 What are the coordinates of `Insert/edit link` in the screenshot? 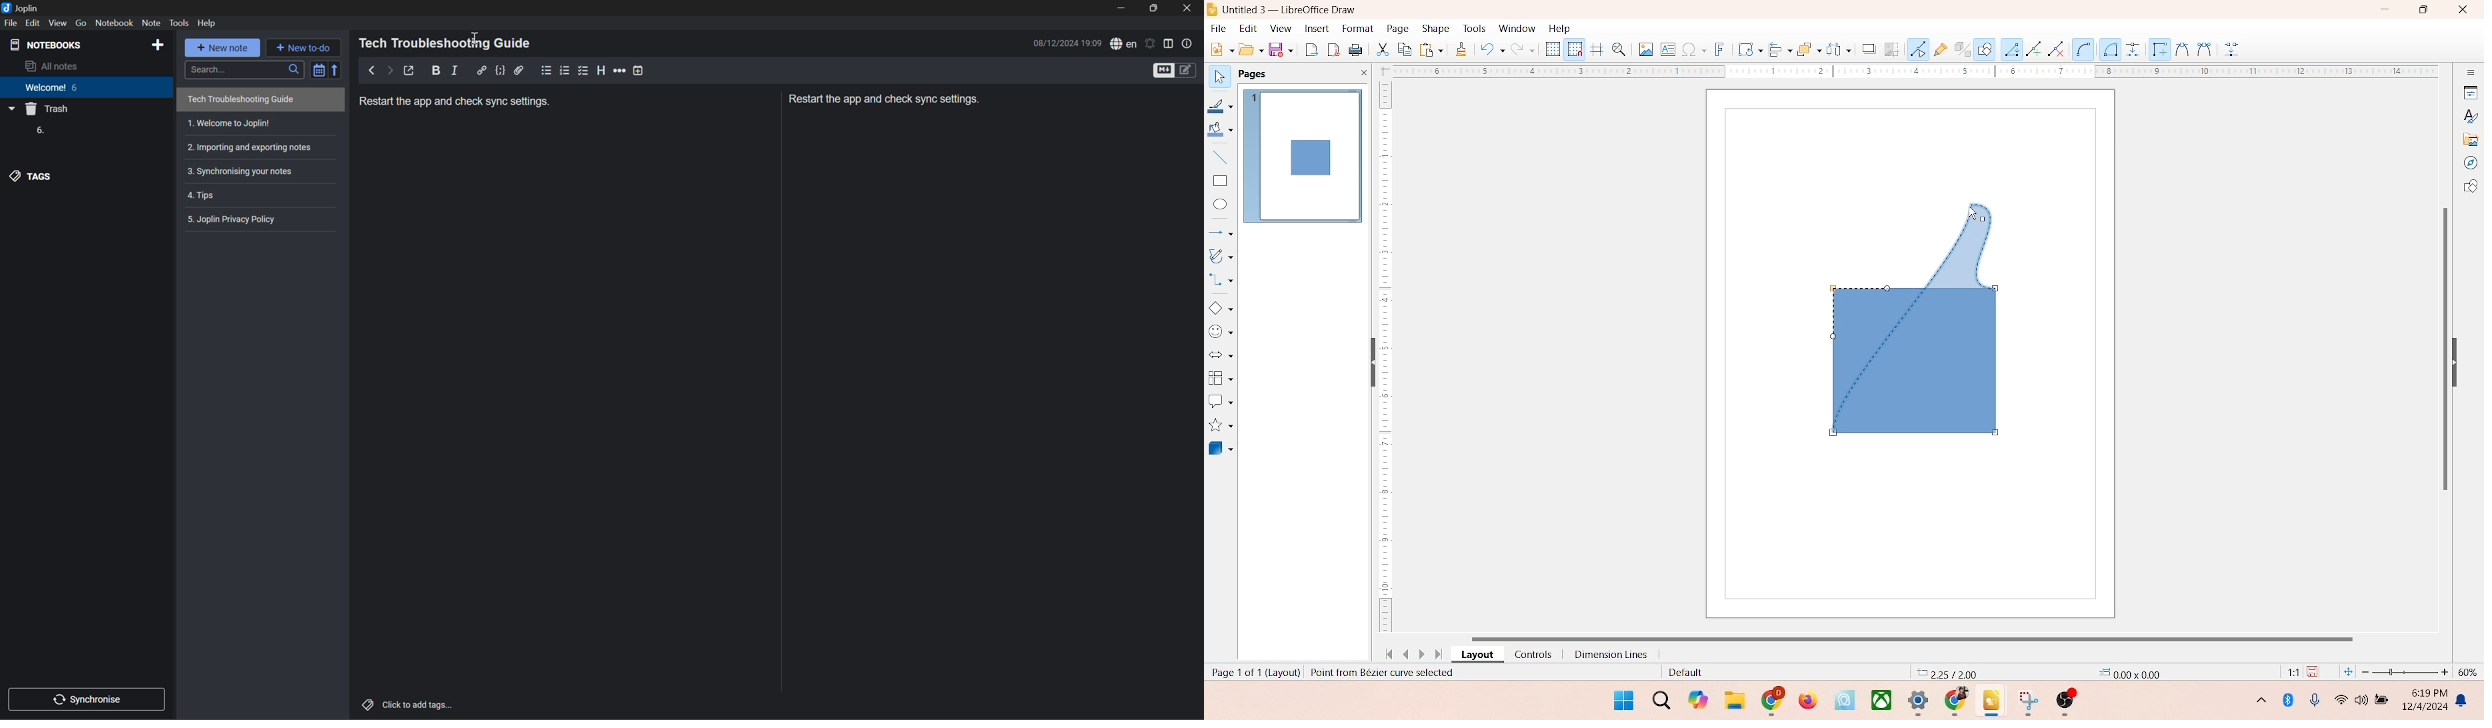 It's located at (481, 70).